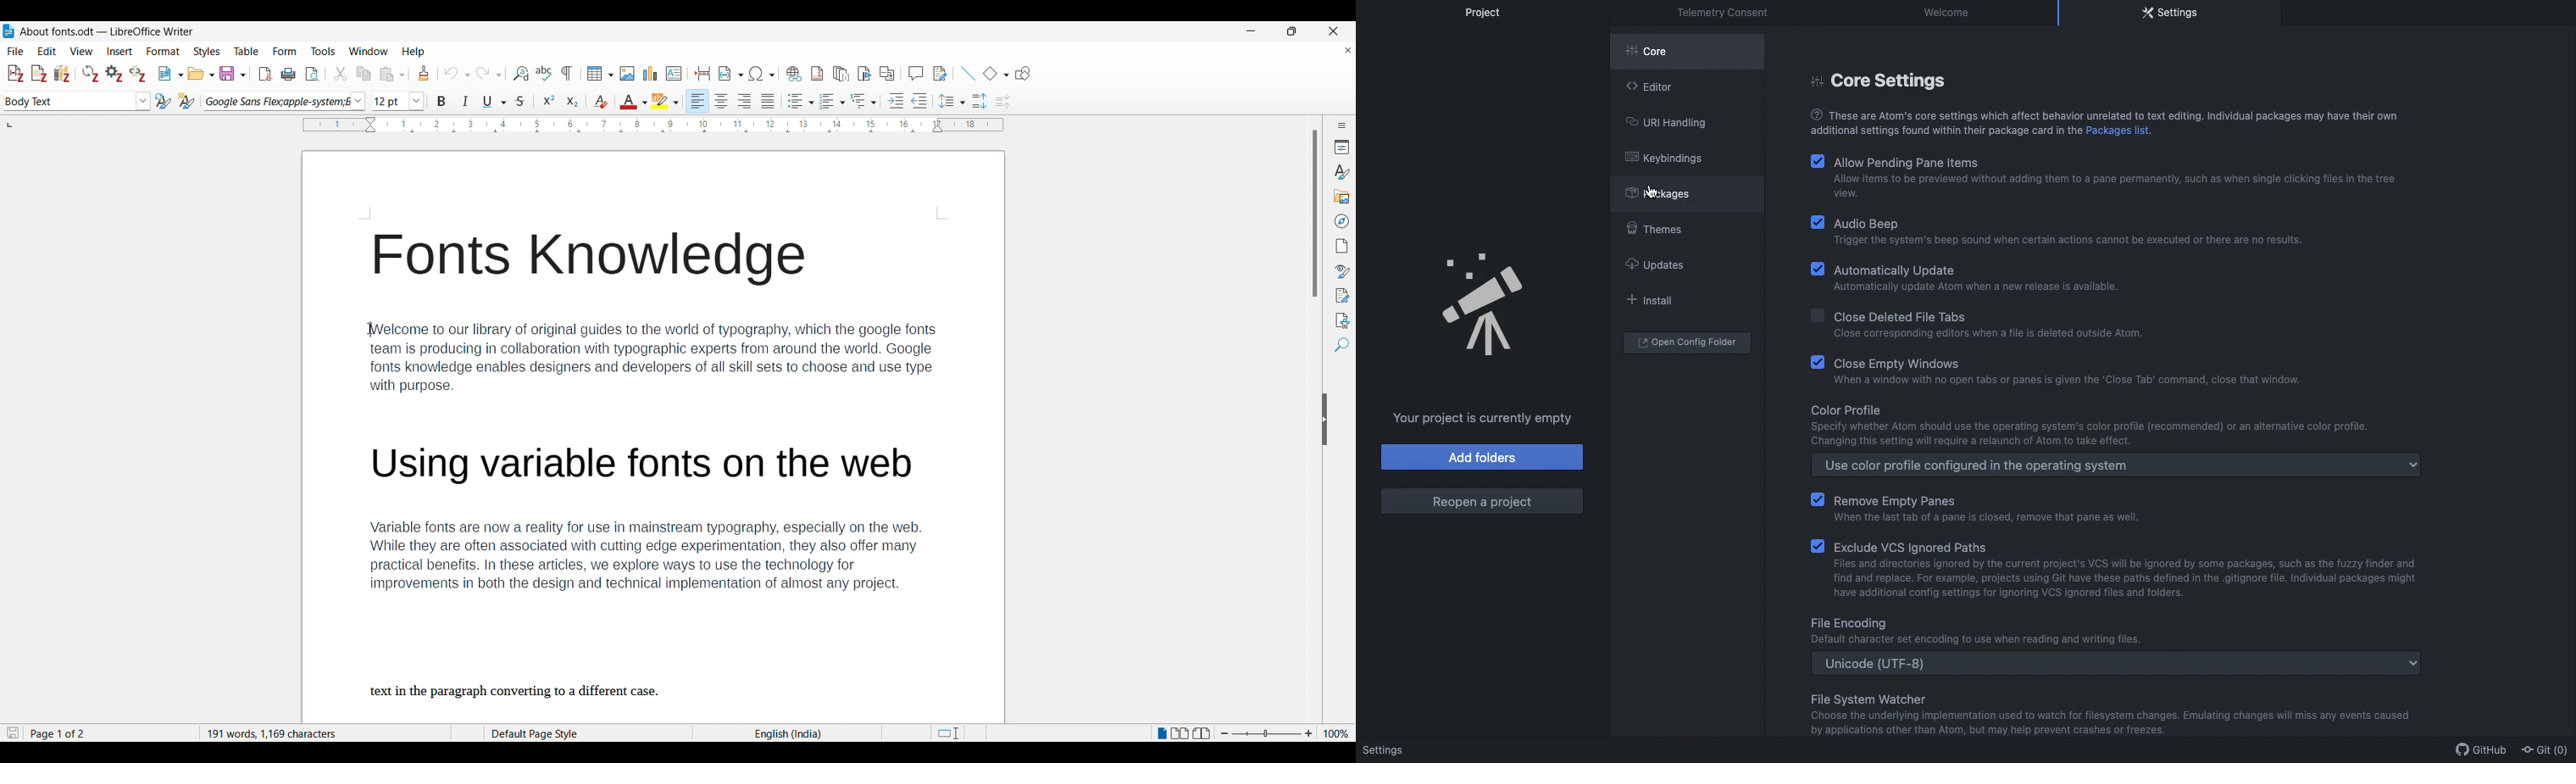 This screenshot has width=2576, height=784. I want to click on Right alignment, so click(744, 101).